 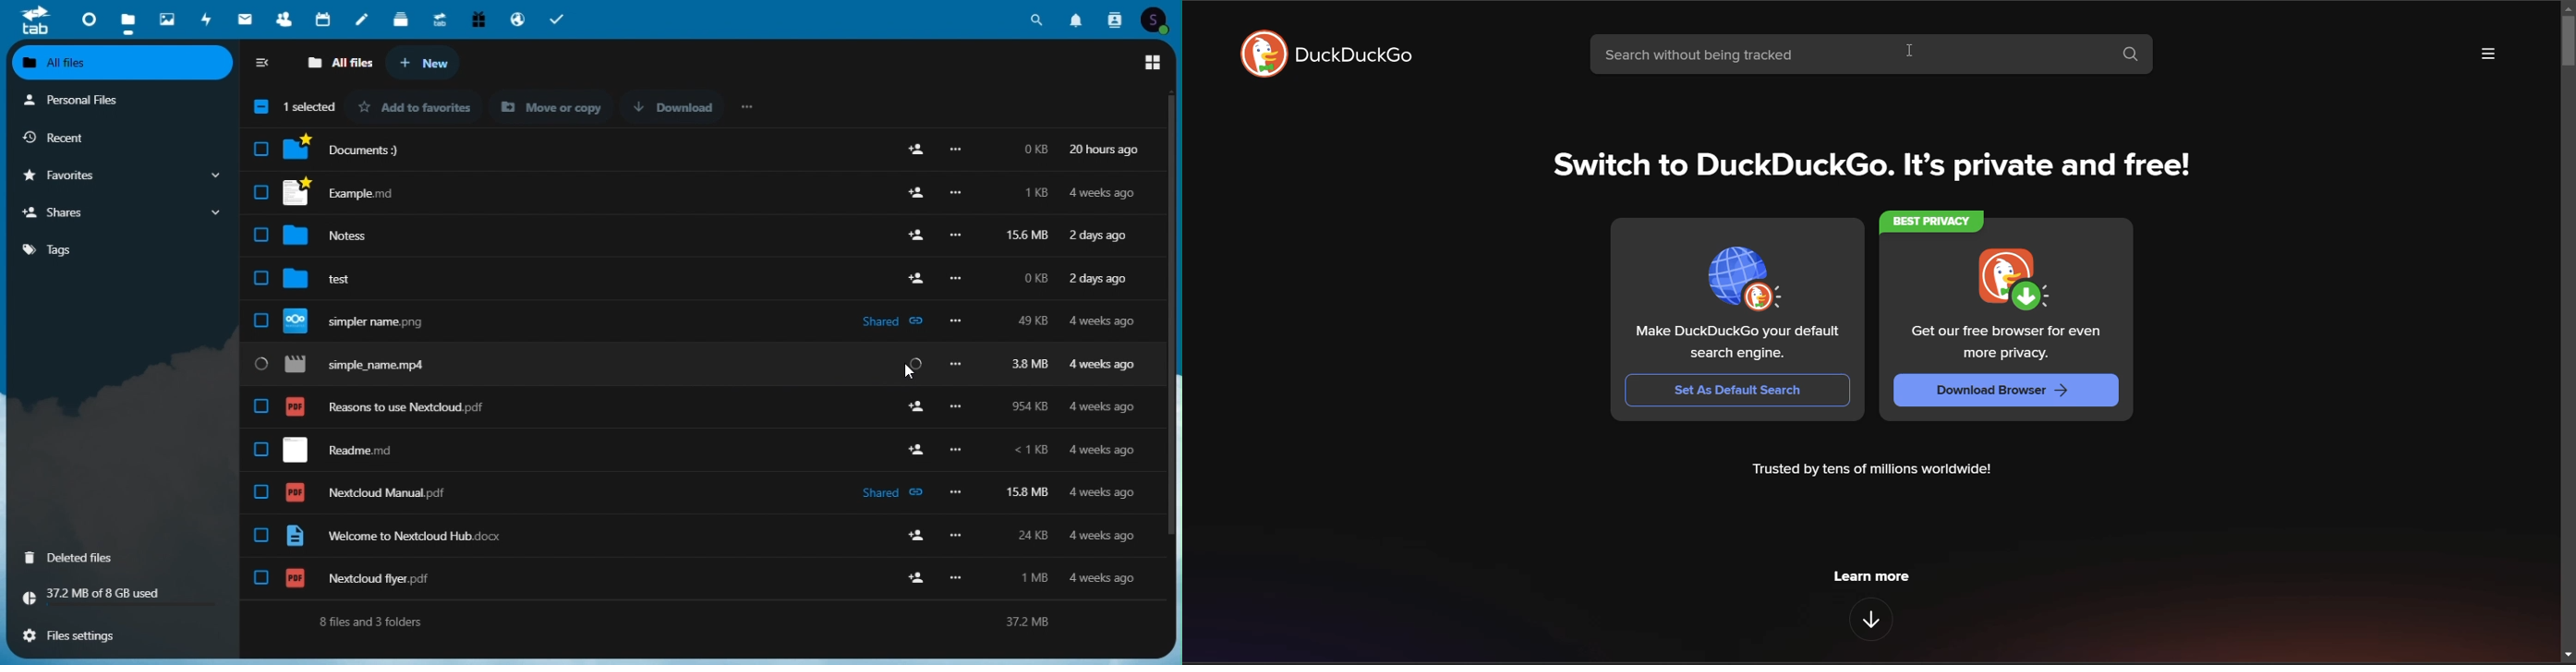 What do you see at coordinates (118, 248) in the screenshot?
I see `Tags` at bounding box center [118, 248].